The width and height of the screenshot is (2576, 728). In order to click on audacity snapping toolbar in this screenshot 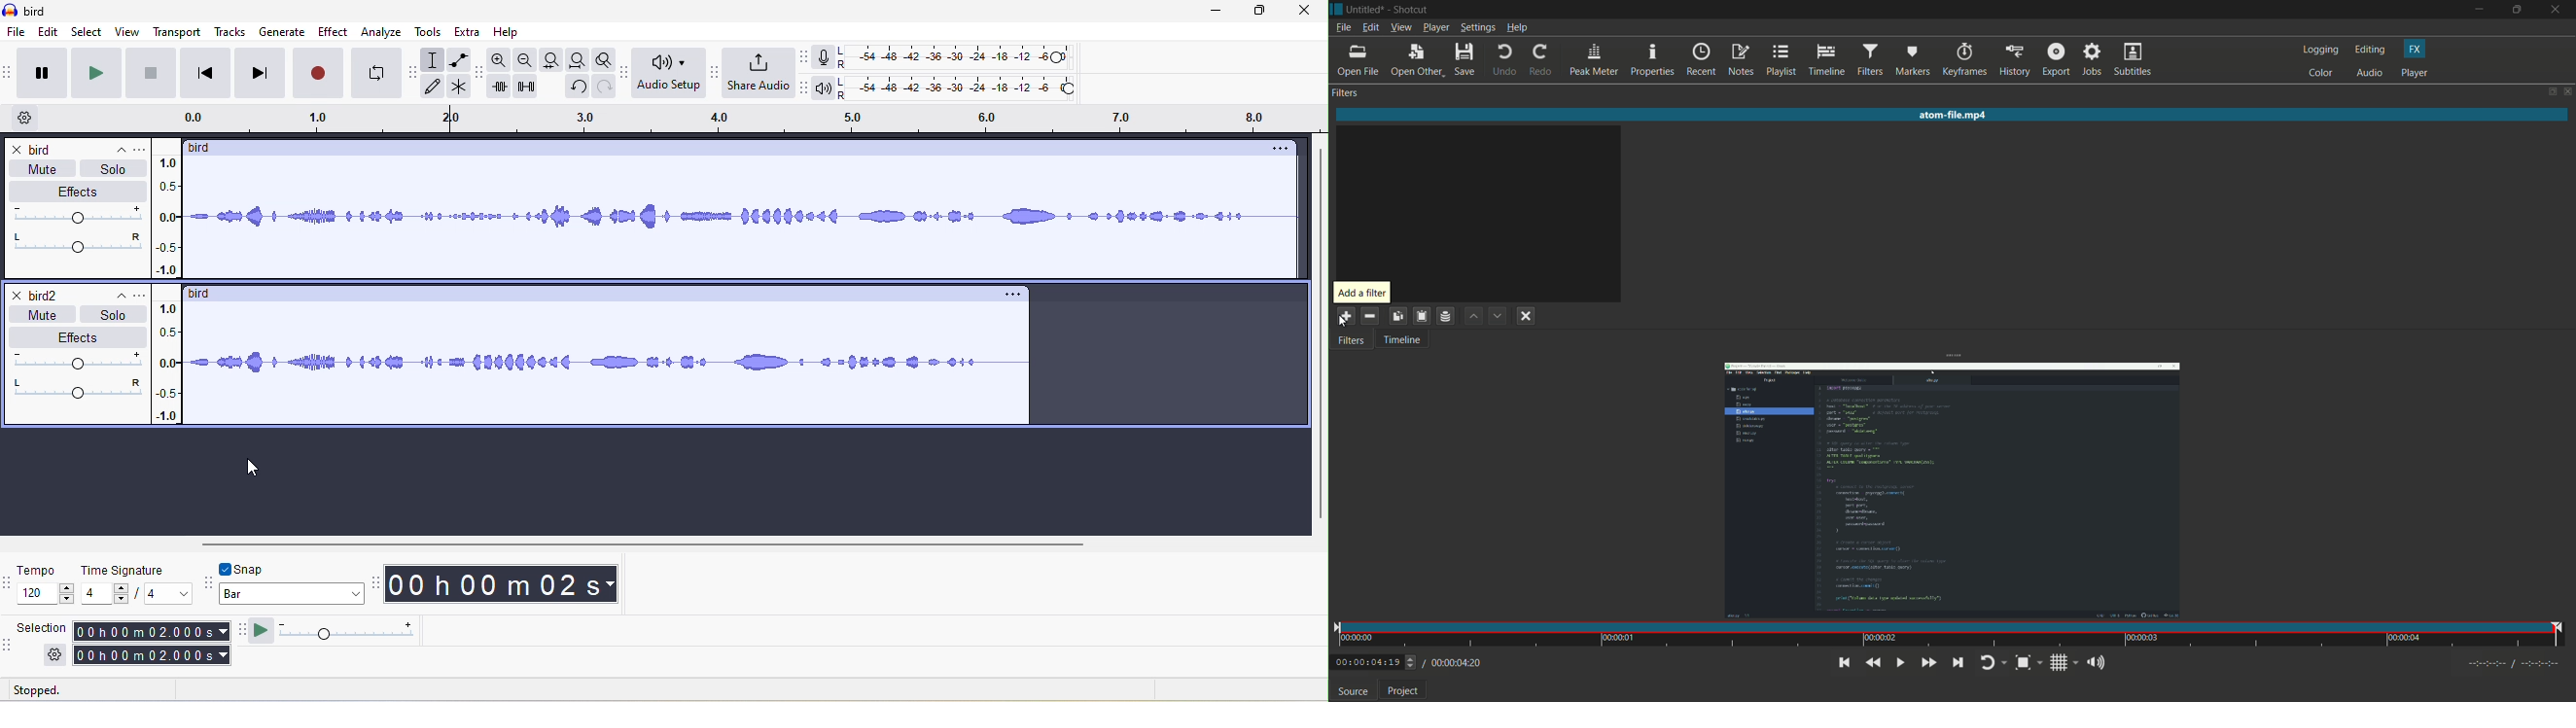, I will do `click(207, 585)`.